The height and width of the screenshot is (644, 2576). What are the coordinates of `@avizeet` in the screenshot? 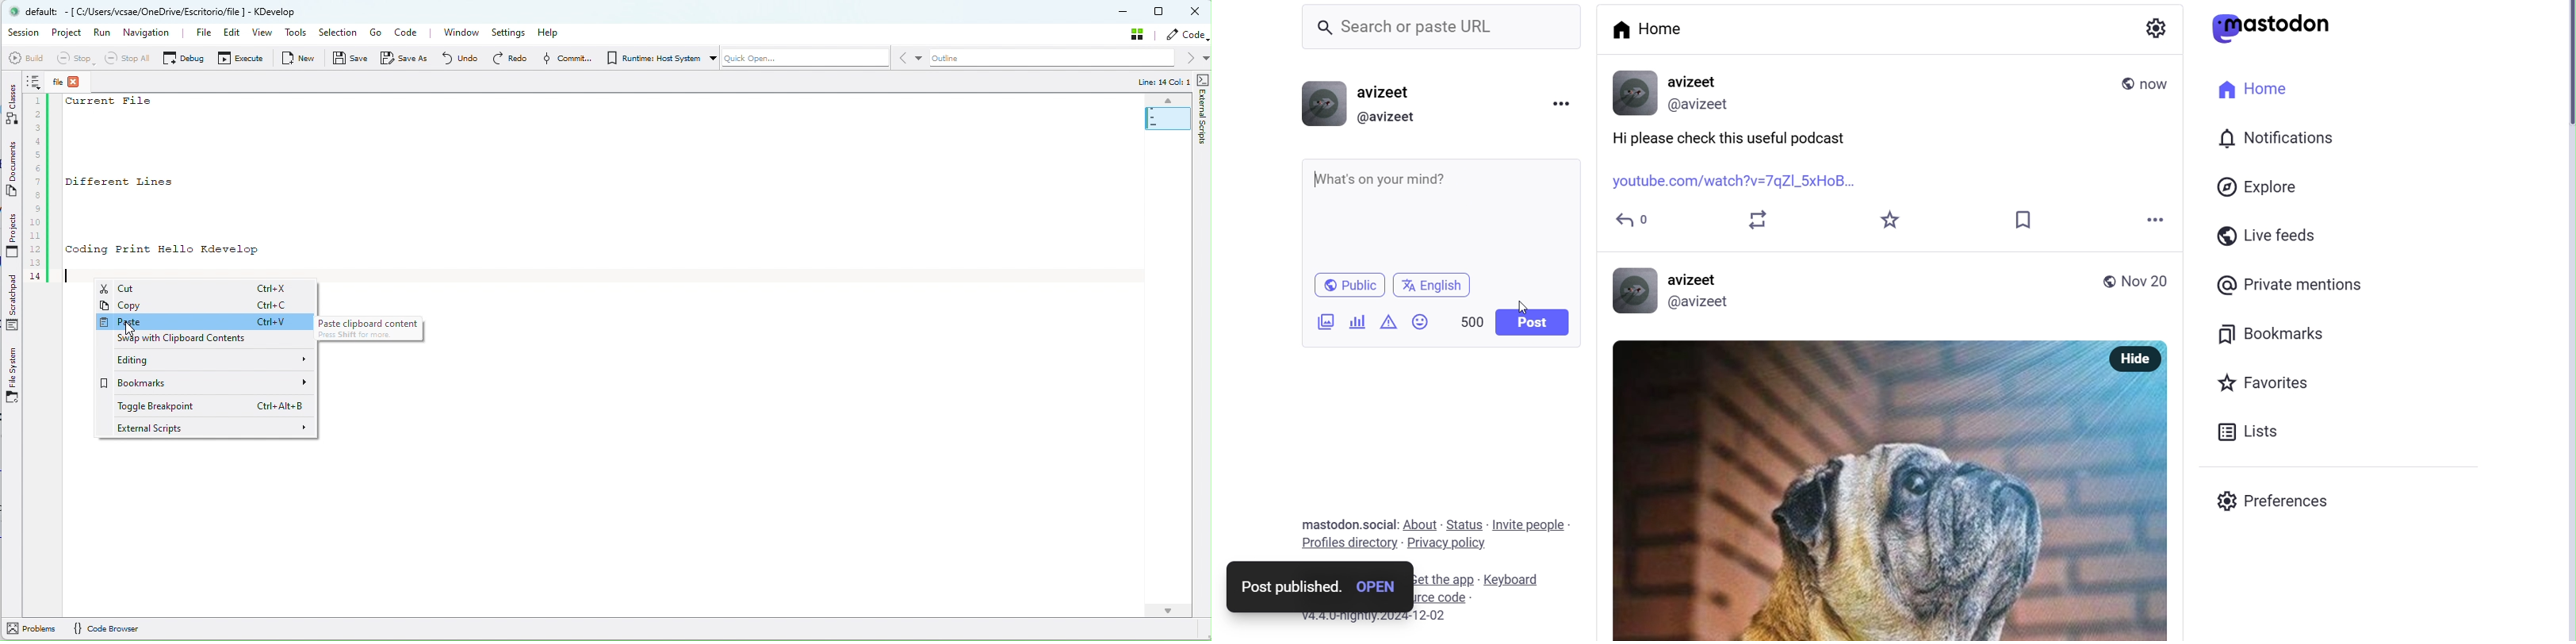 It's located at (1696, 302).